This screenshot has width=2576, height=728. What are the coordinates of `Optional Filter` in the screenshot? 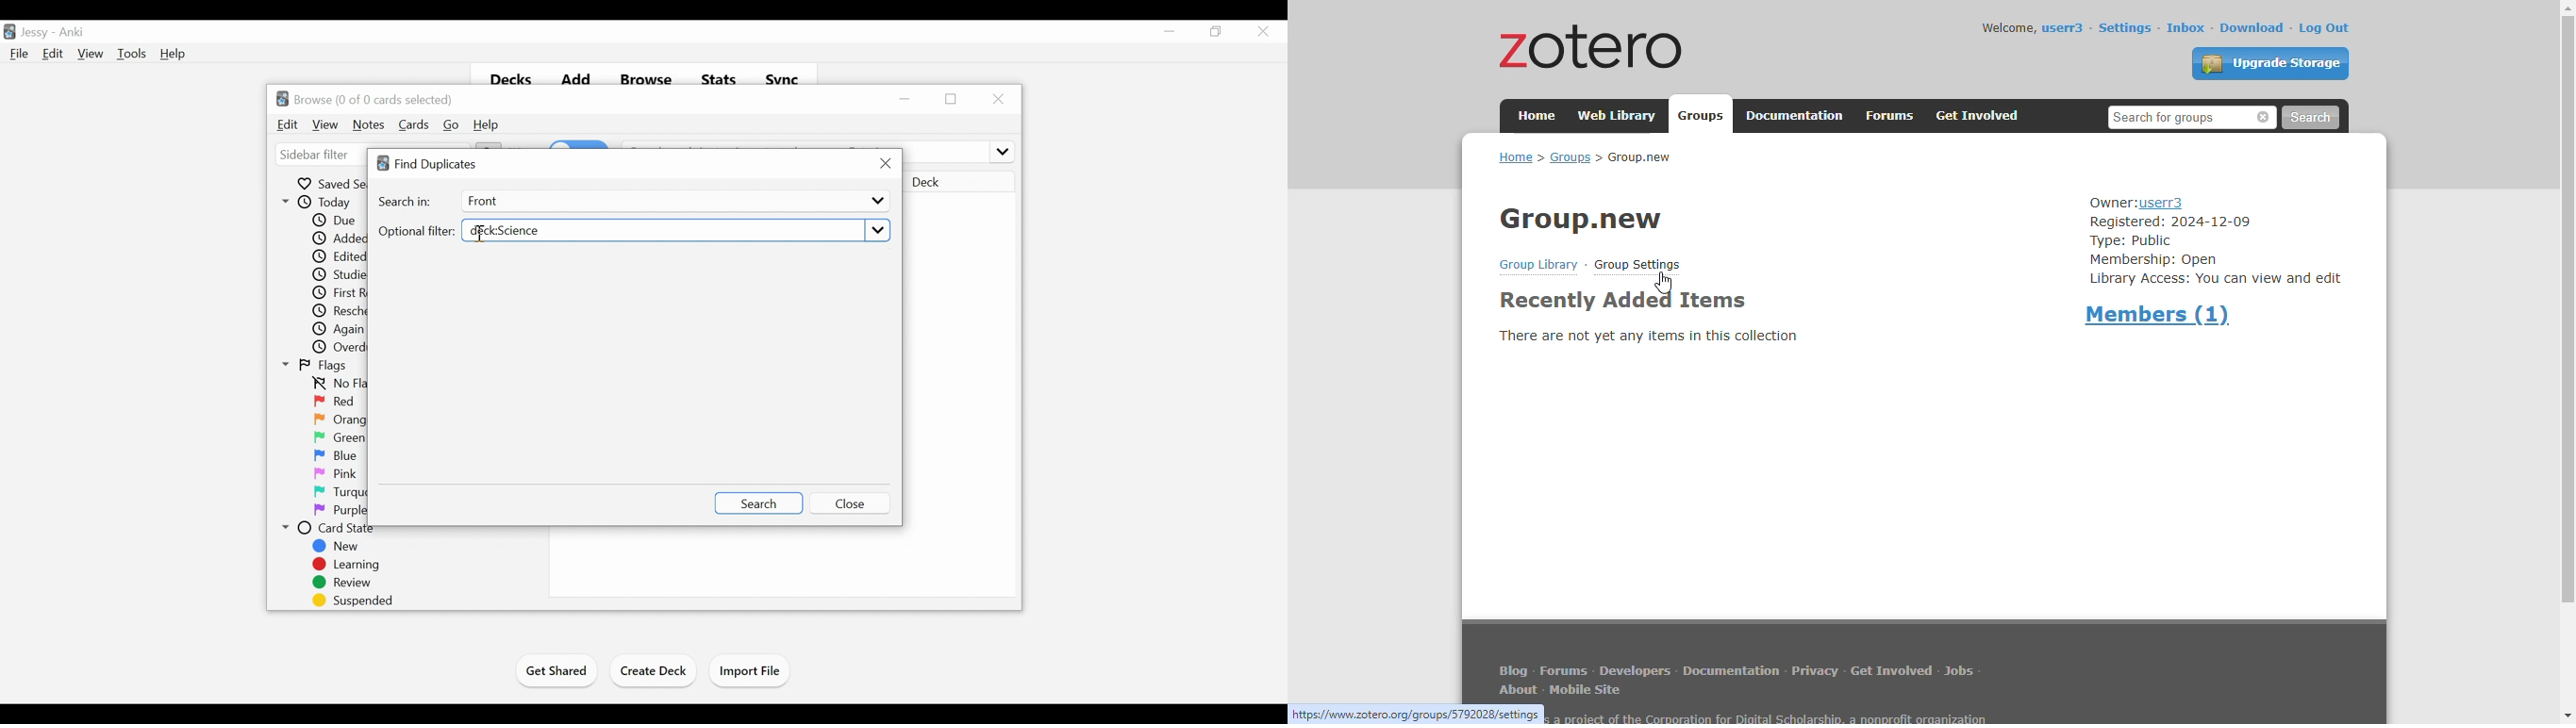 It's located at (416, 232).